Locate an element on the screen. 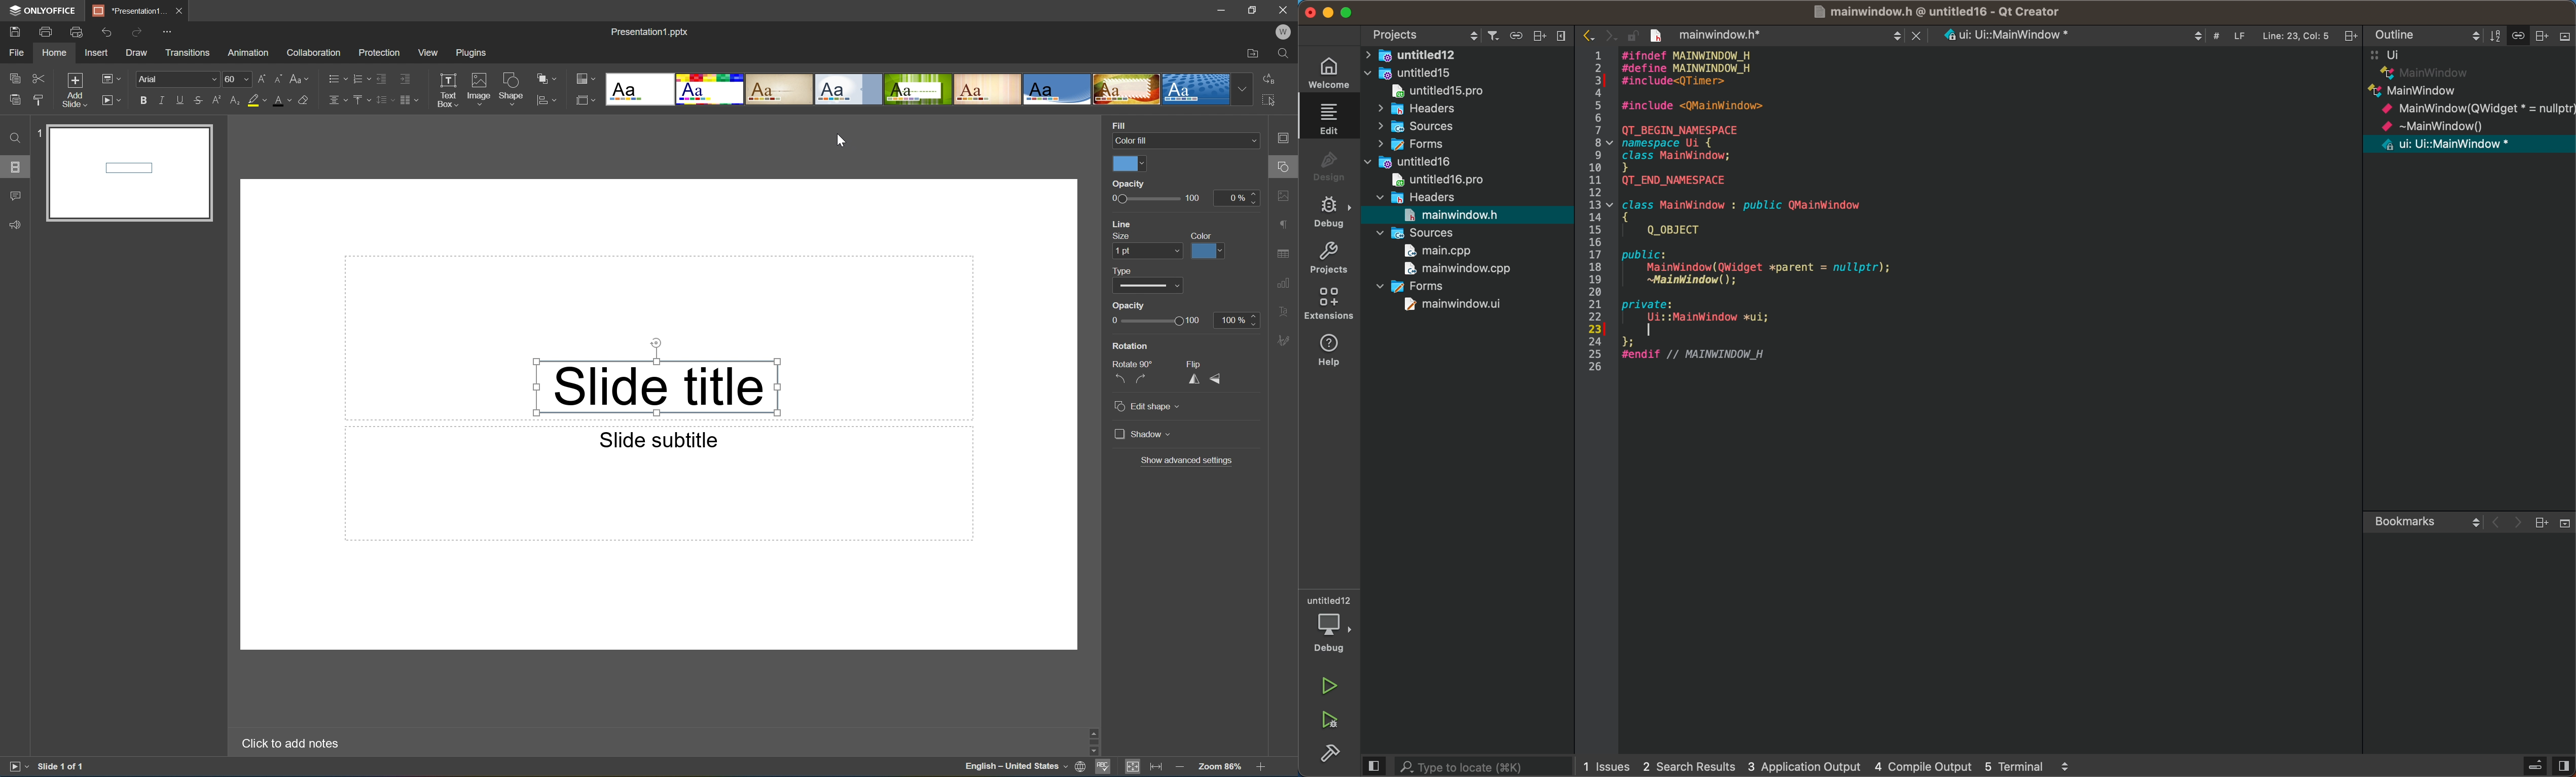 Image resolution: width=2576 pixels, height=784 pixels. Plugins is located at coordinates (470, 53).